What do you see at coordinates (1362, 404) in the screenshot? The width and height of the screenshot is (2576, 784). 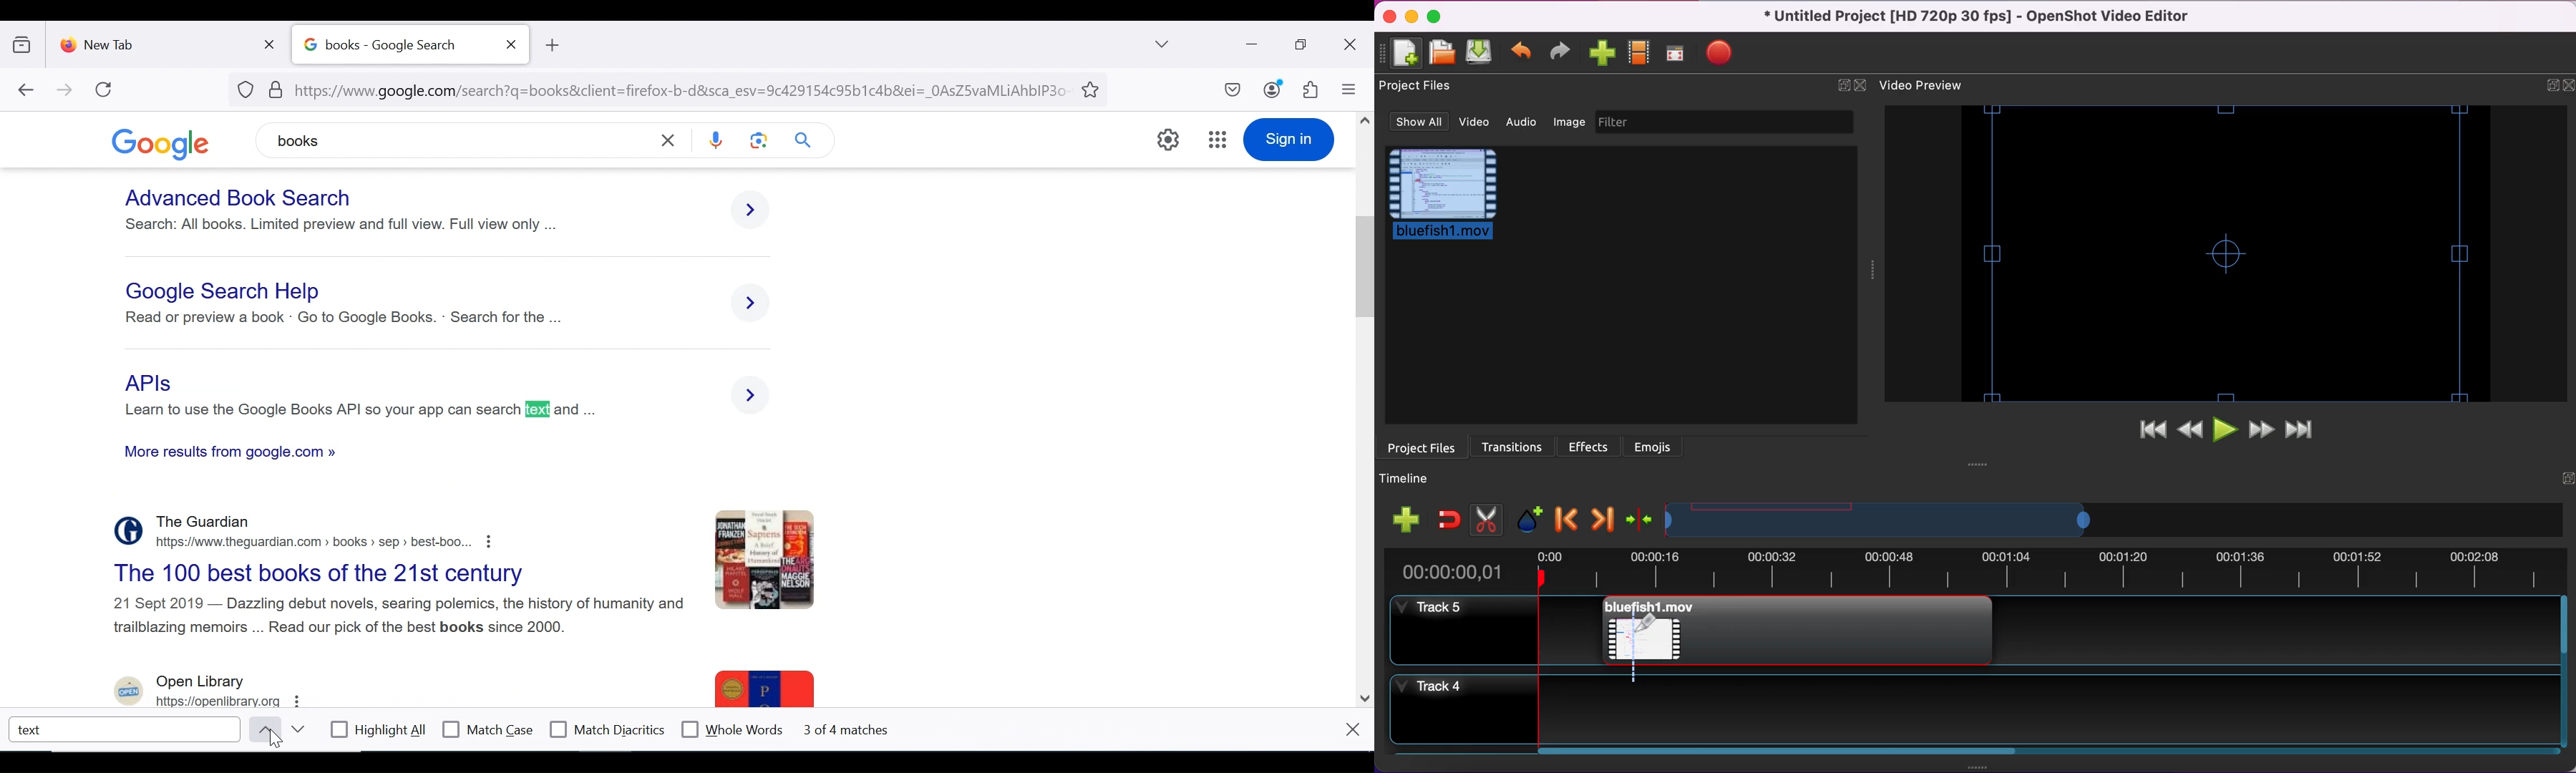 I see `scroll bar` at bounding box center [1362, 404].